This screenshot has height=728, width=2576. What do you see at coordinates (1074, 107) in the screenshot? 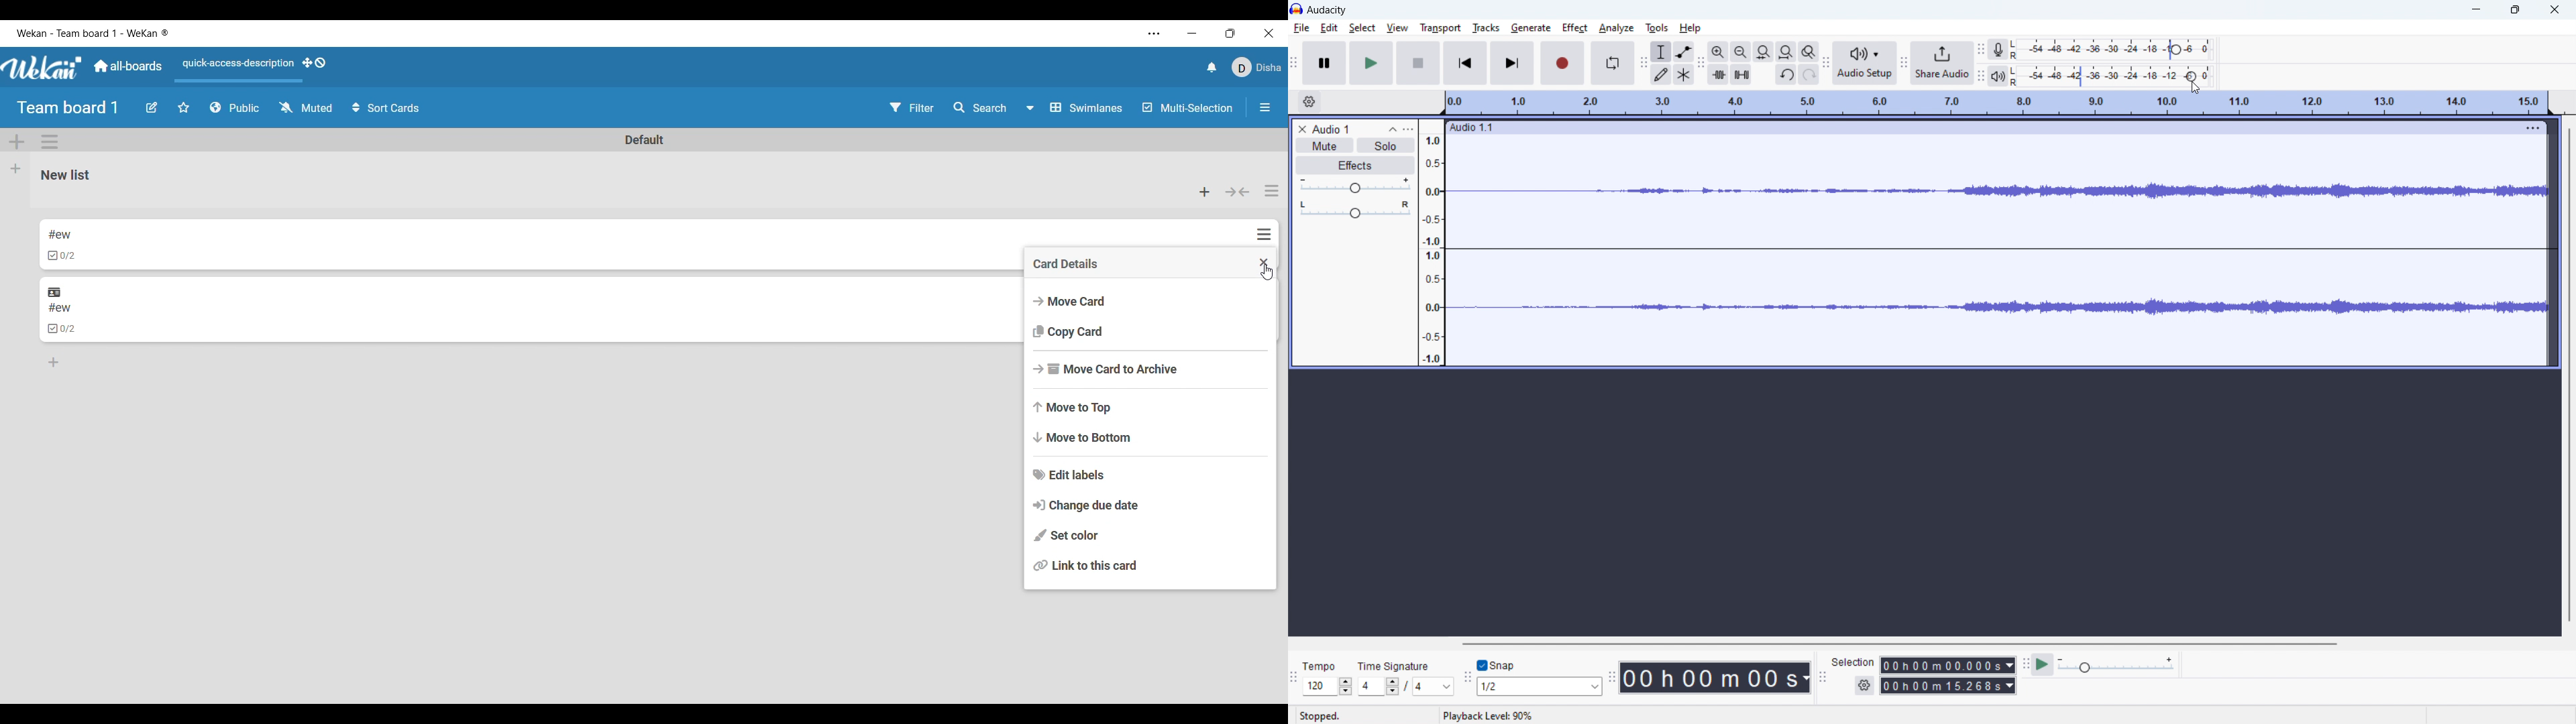
I see `Board view options` at bounding box center [1074, 107].